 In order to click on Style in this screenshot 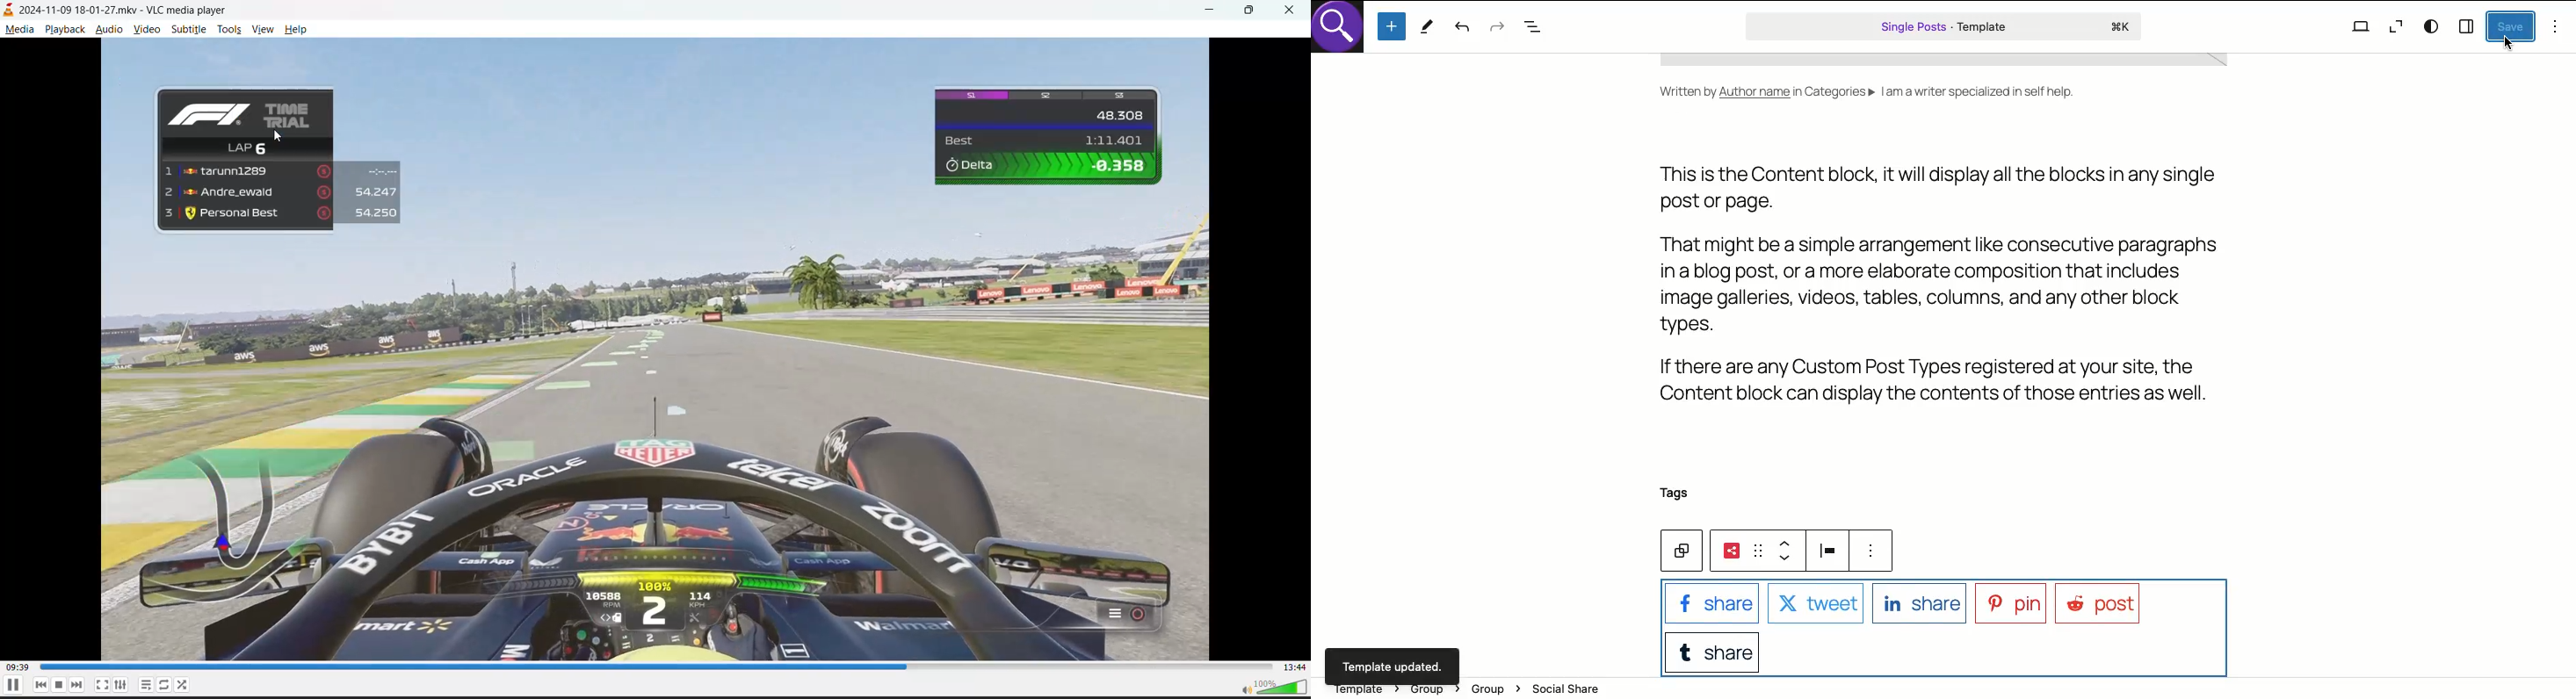, I will do `click(2433, 26)`.